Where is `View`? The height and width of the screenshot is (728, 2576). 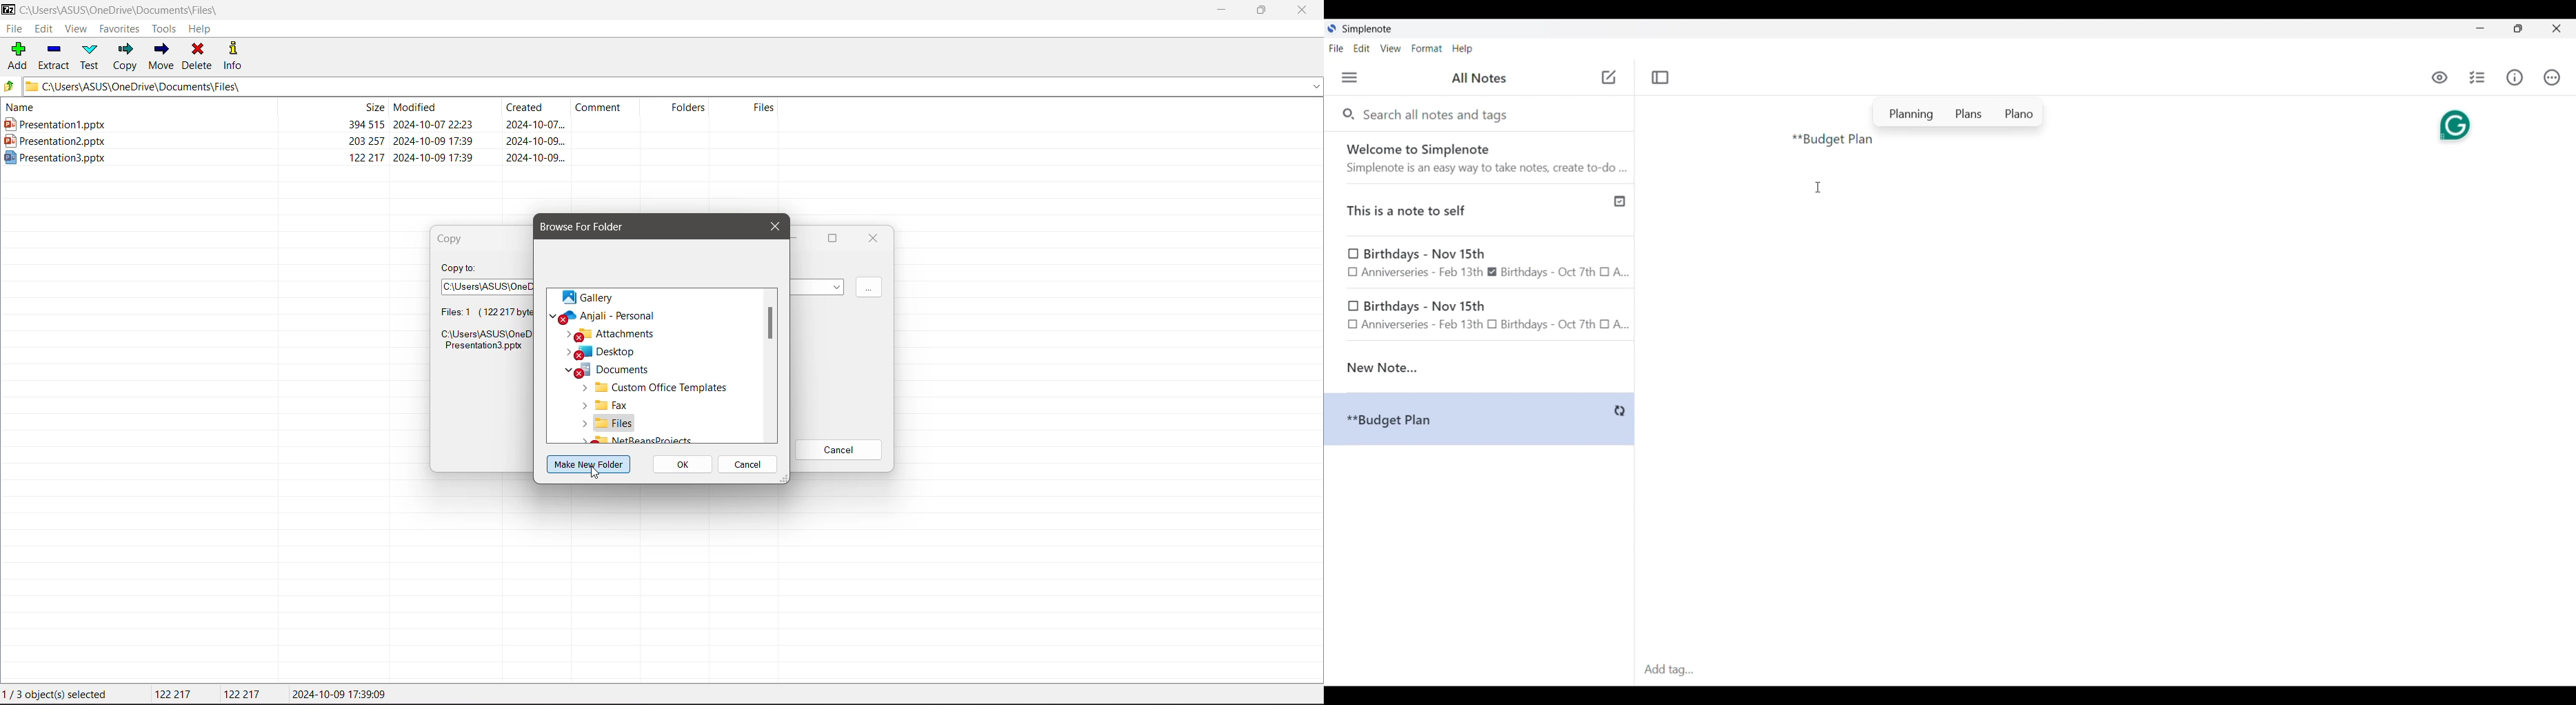
View is located at coordinates (75, 29).